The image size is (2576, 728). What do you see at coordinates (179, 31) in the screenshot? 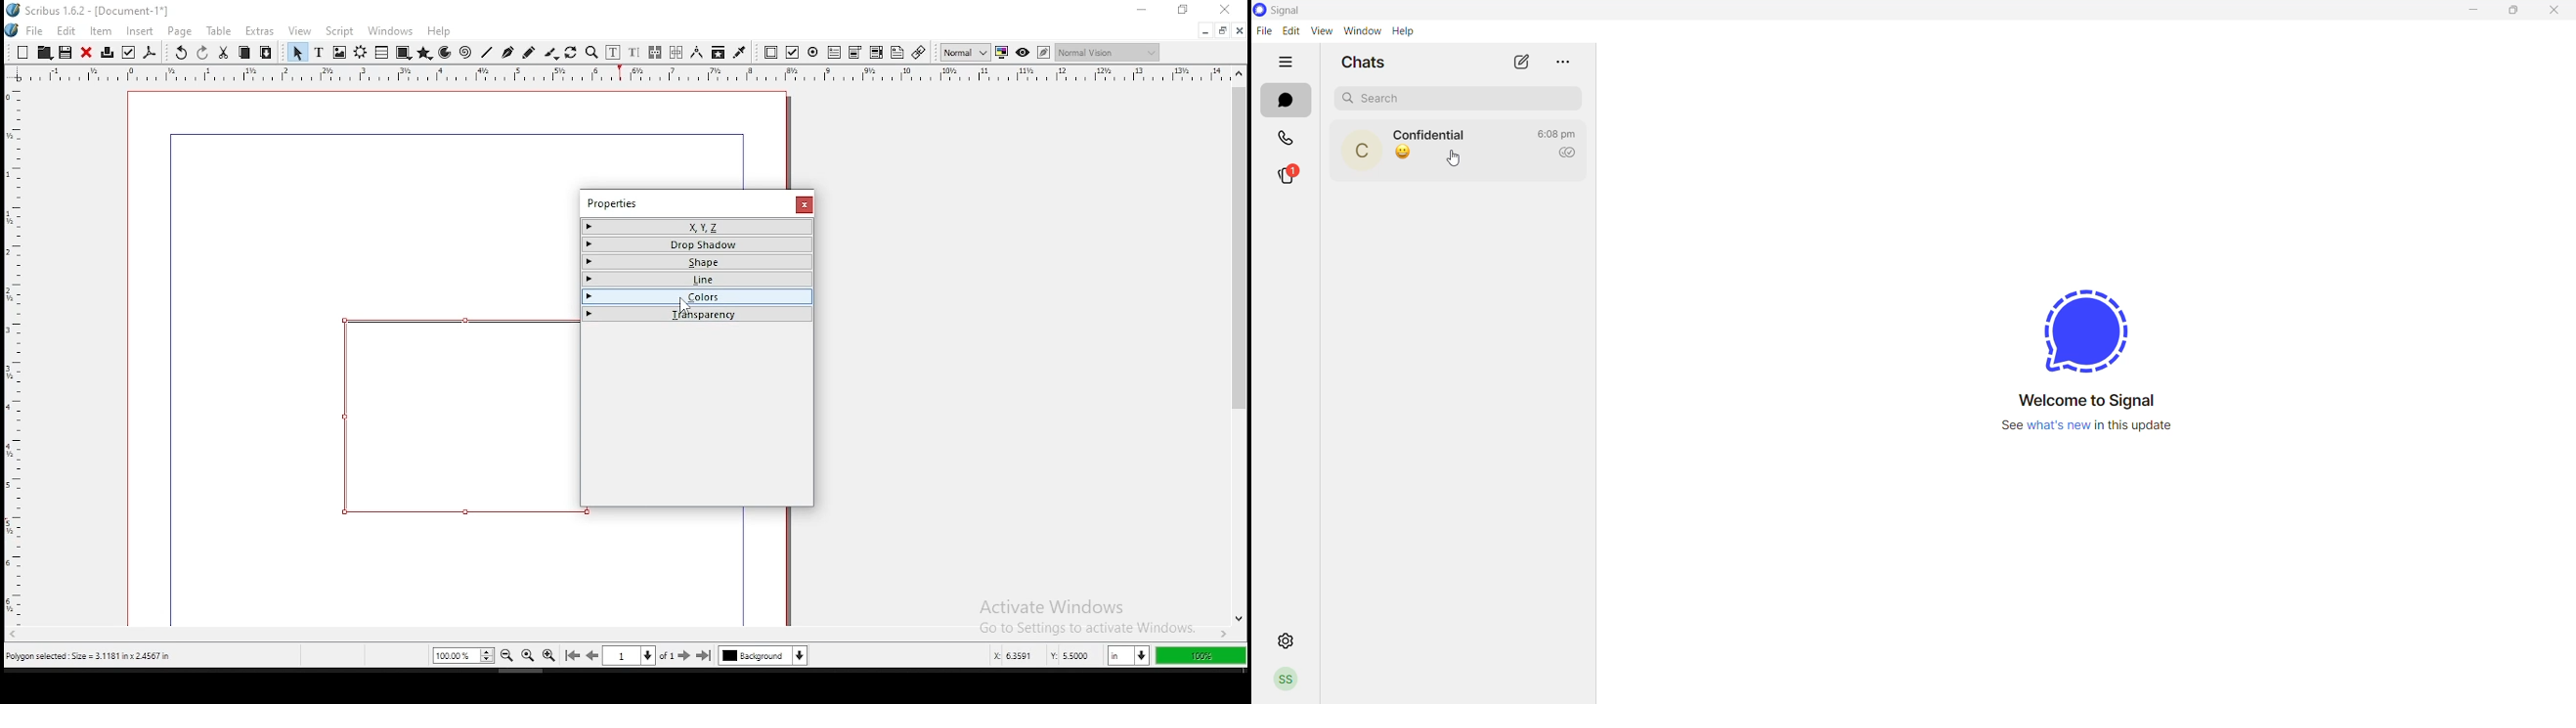
I see `page` at bounding box center [179, 31].